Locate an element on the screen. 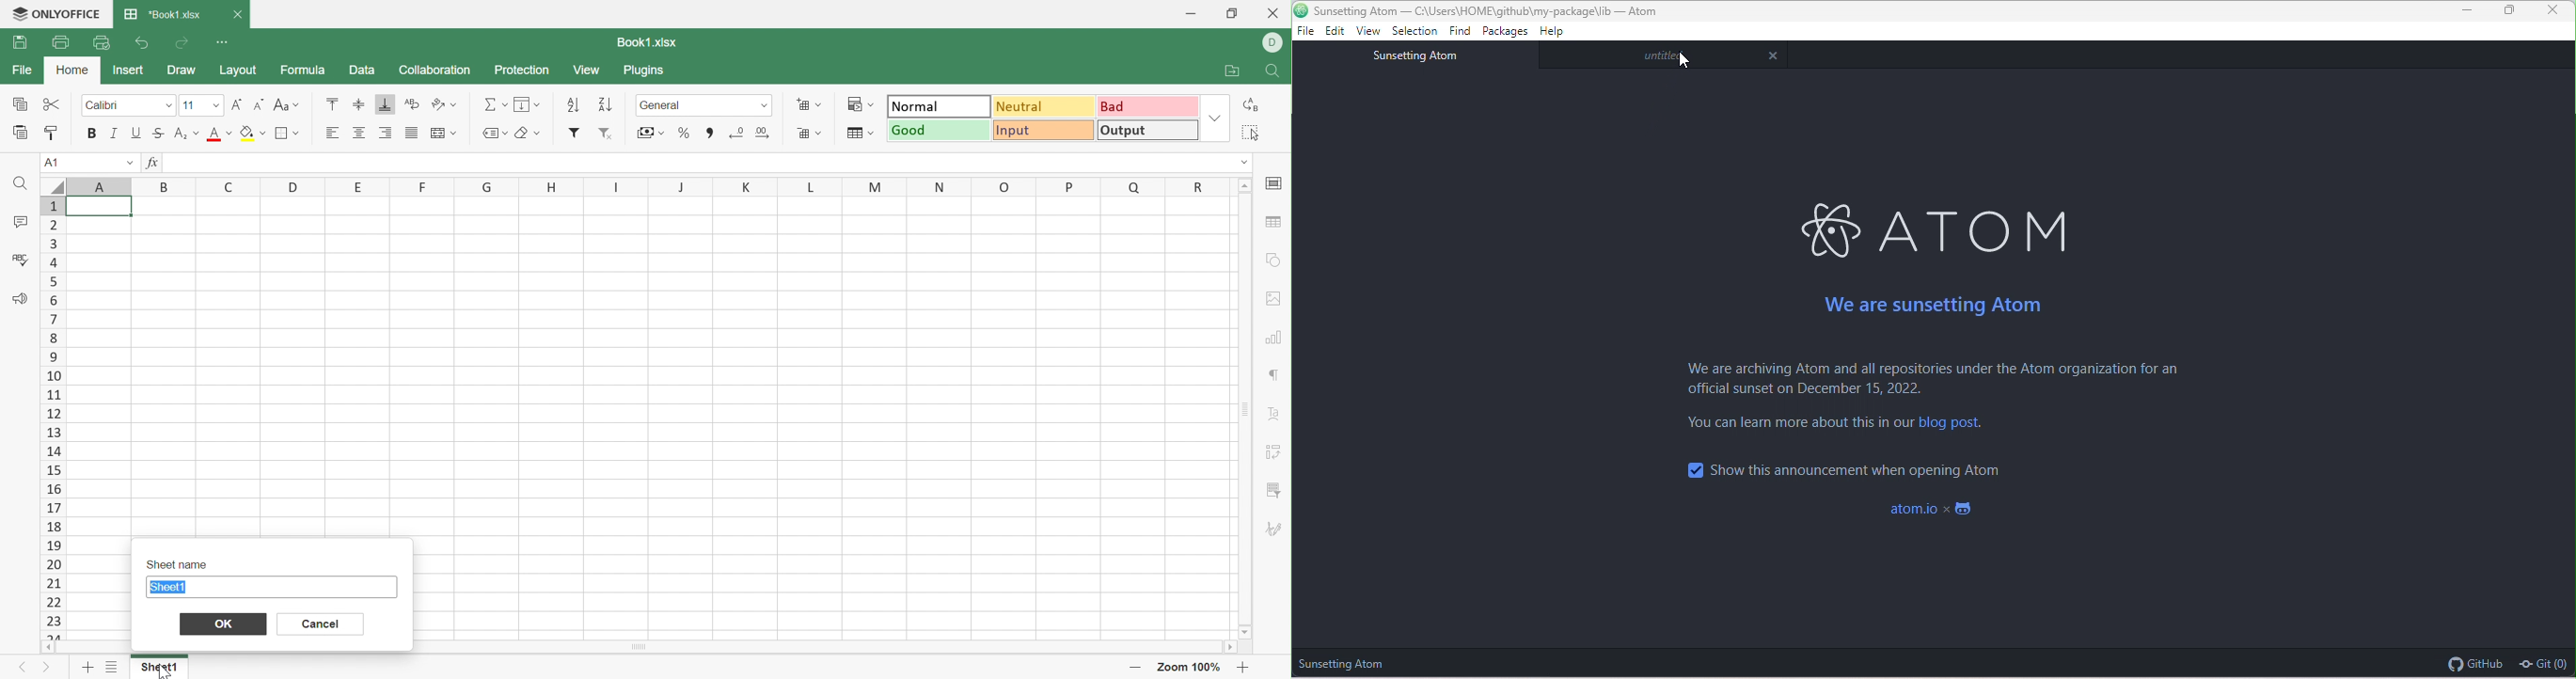  Replace is located at coordinates (1254, 106).